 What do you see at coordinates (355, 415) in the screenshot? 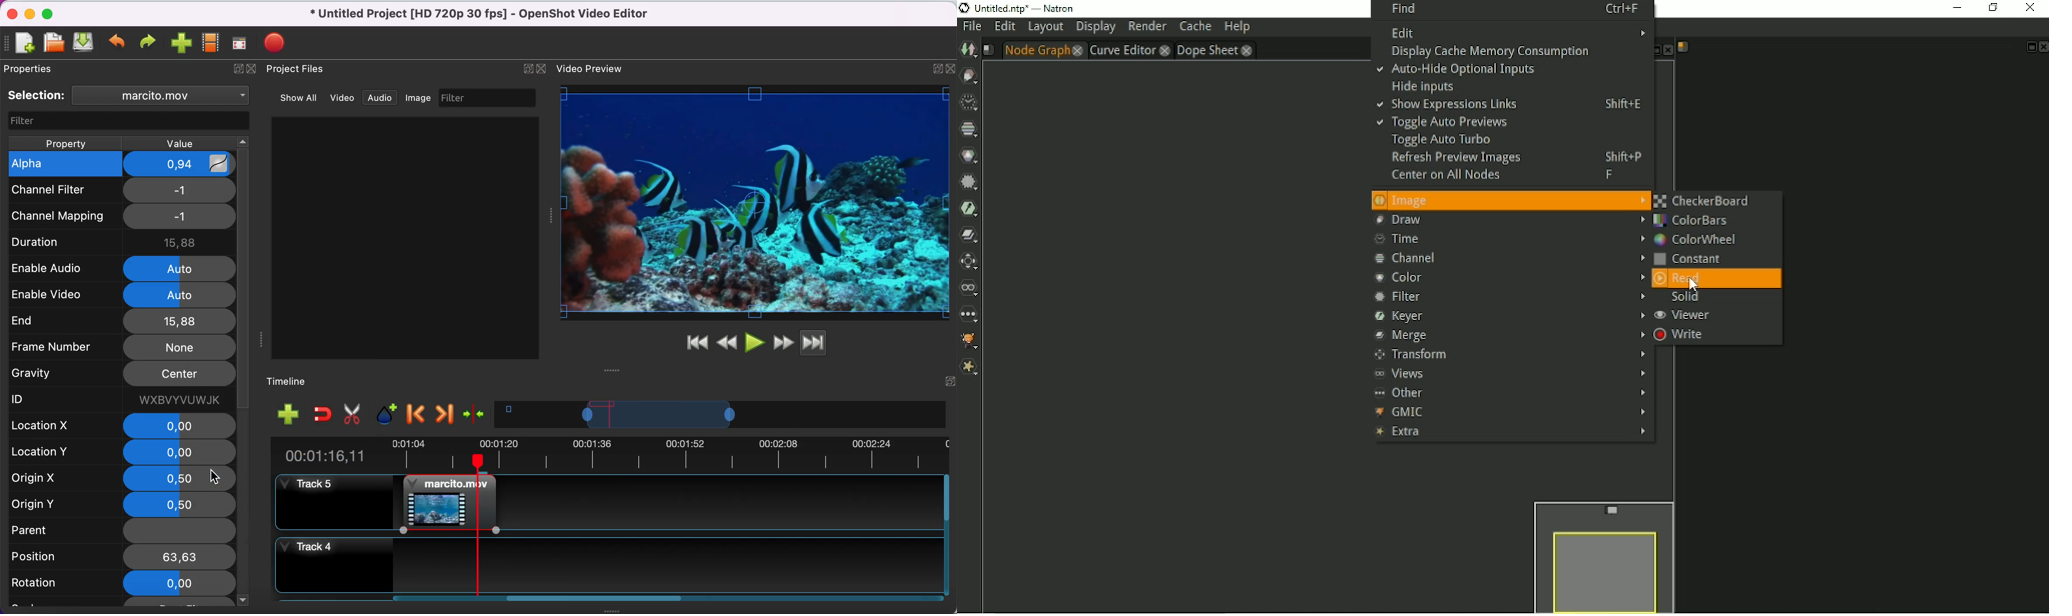
I see `cut` at bounding box center [355, 415].